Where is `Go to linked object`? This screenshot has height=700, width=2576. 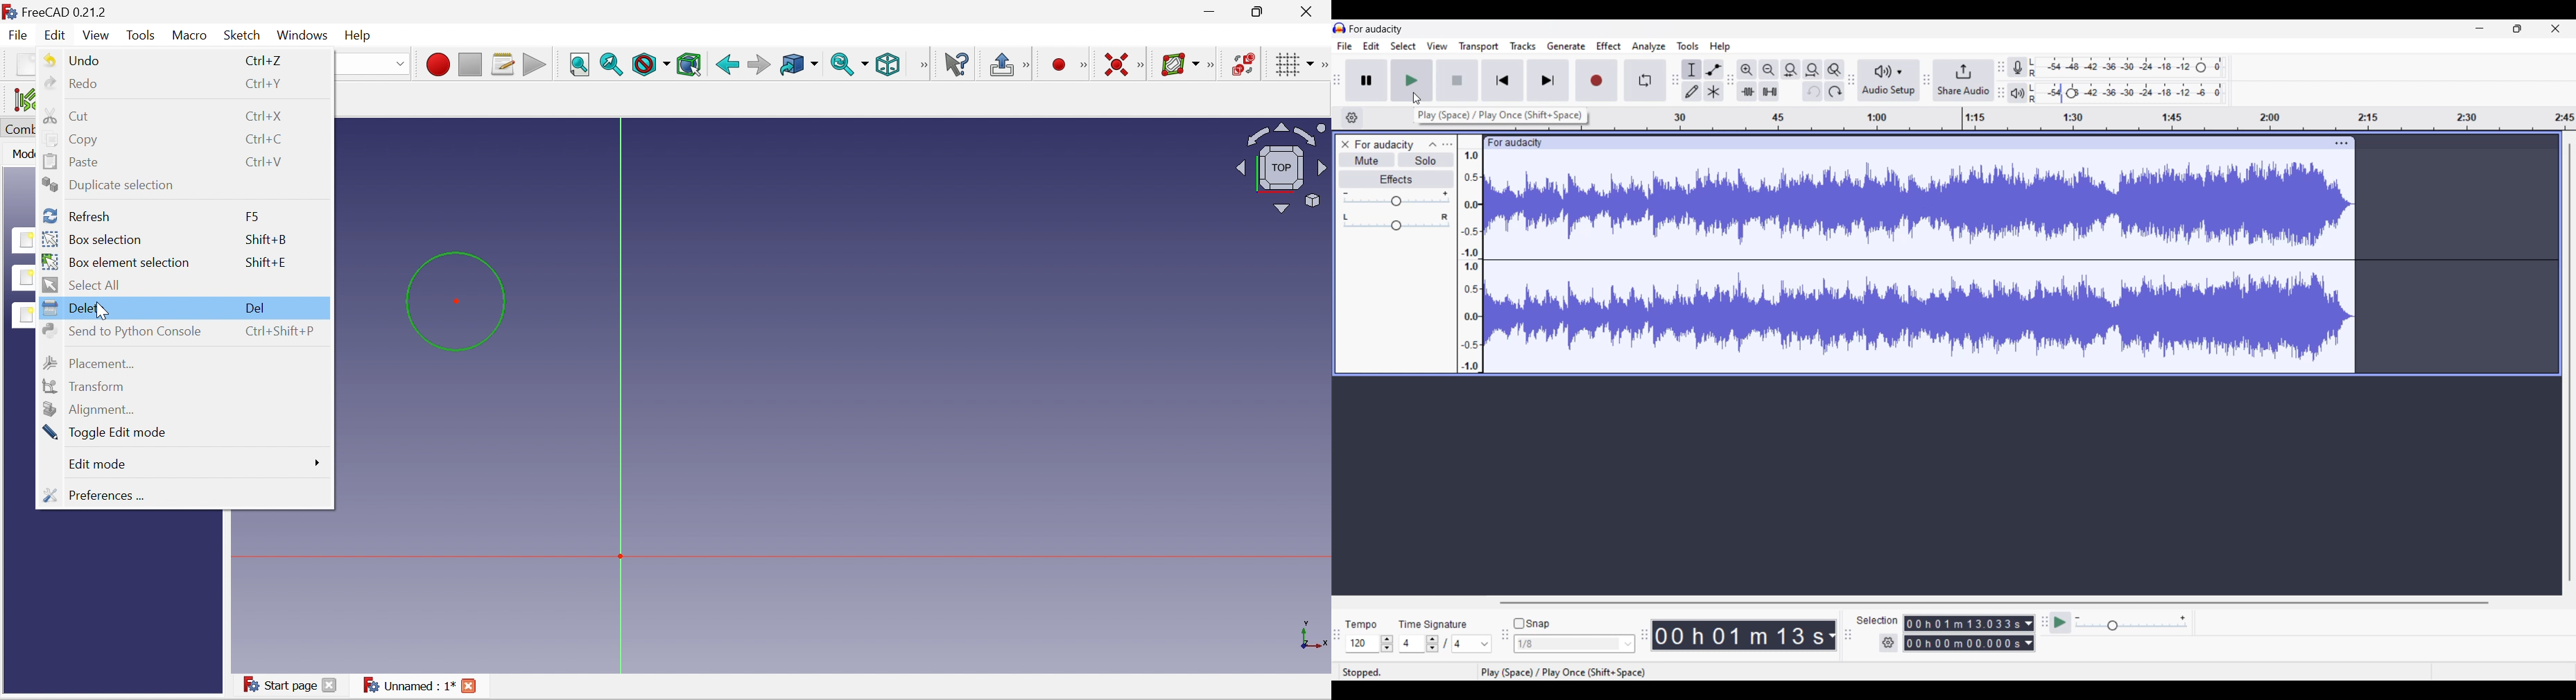
Go to linked object is located at coordinates (797, 66).